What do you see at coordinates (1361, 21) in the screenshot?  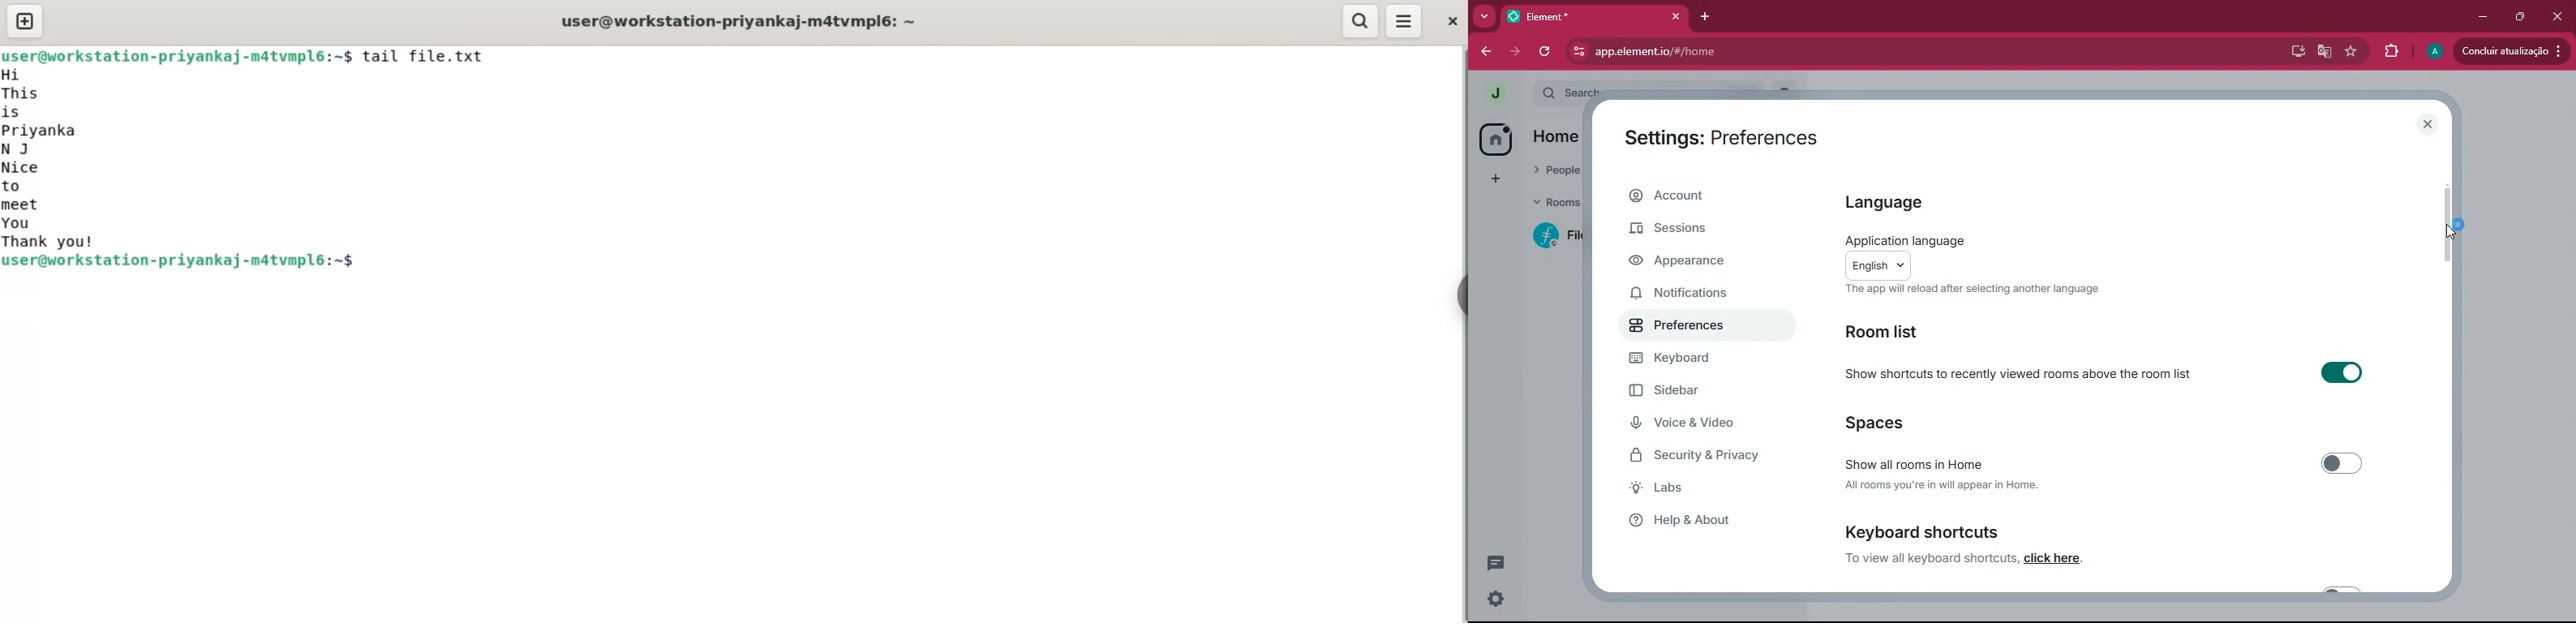 I see `search` at bounding box center [1361, 21].